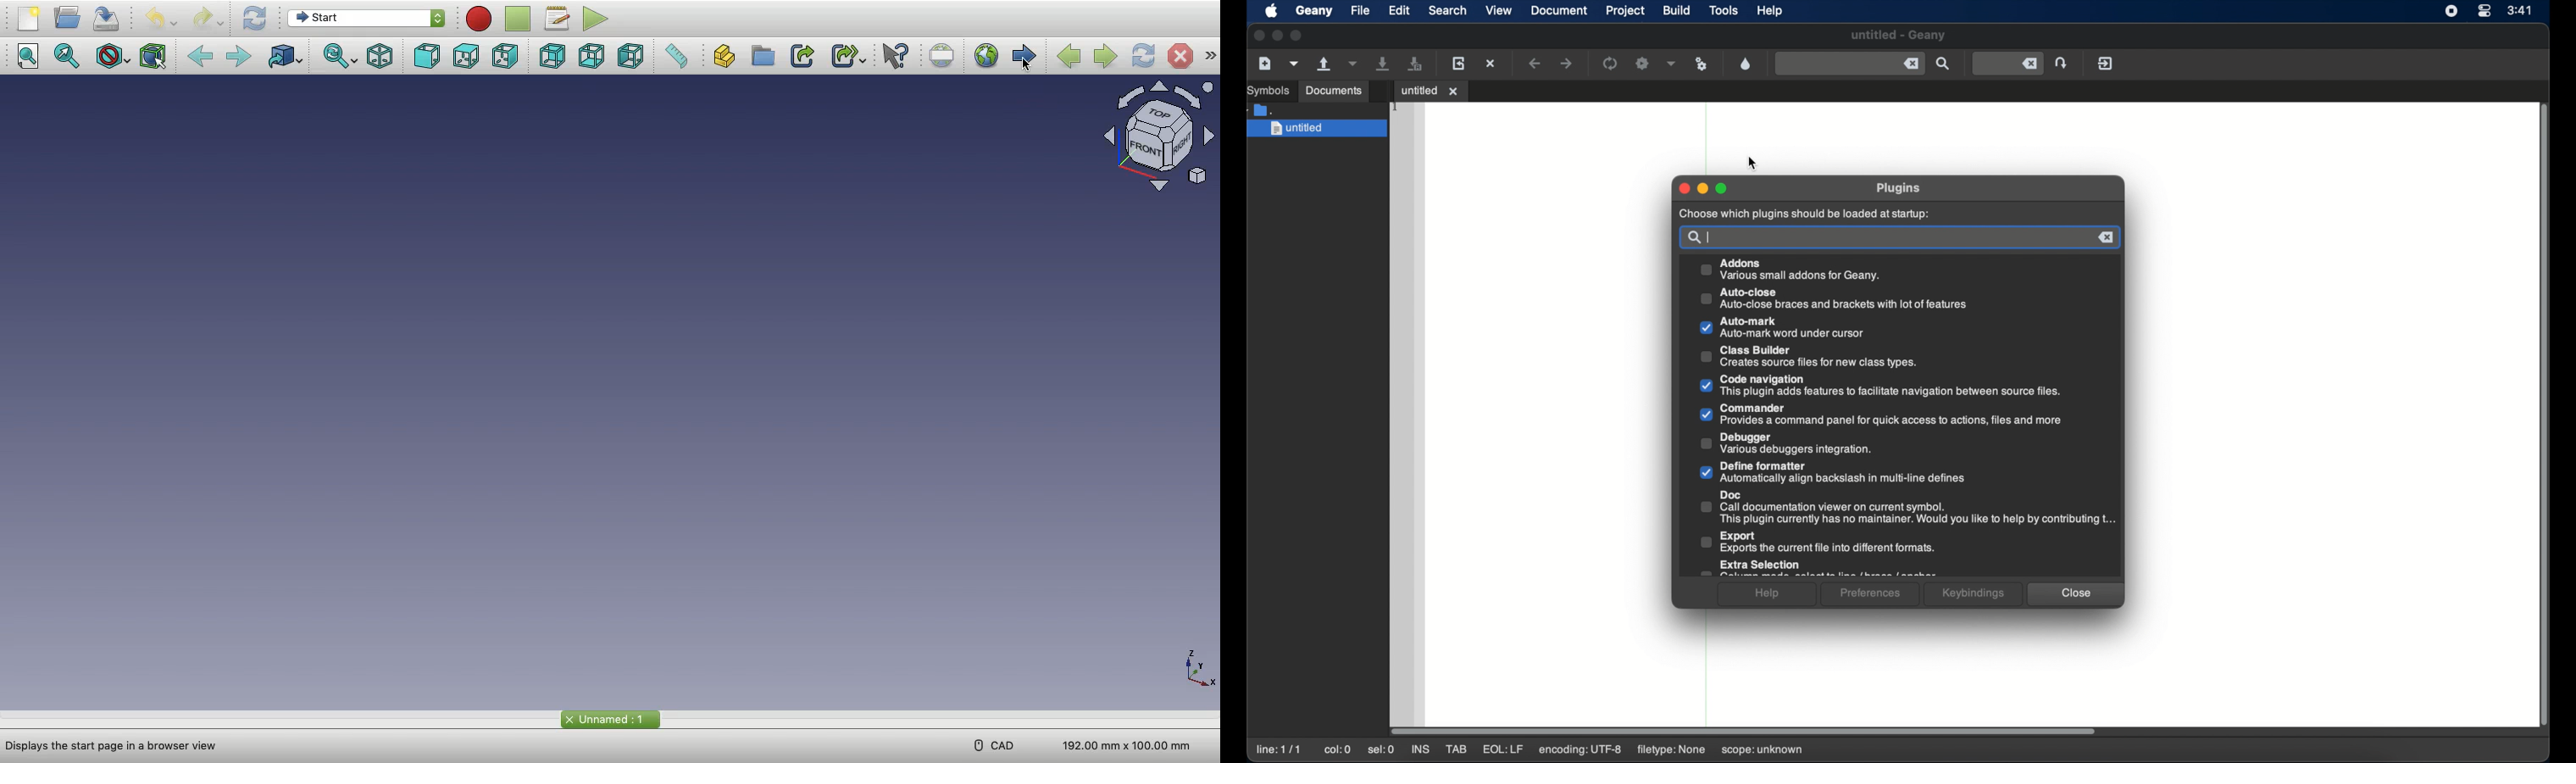 The width and height of the screenshot is (2576, 784). What do you see at coordinates (1332, 91) in the screenshot?
I see `documents` at bounding box center [1332, 91].